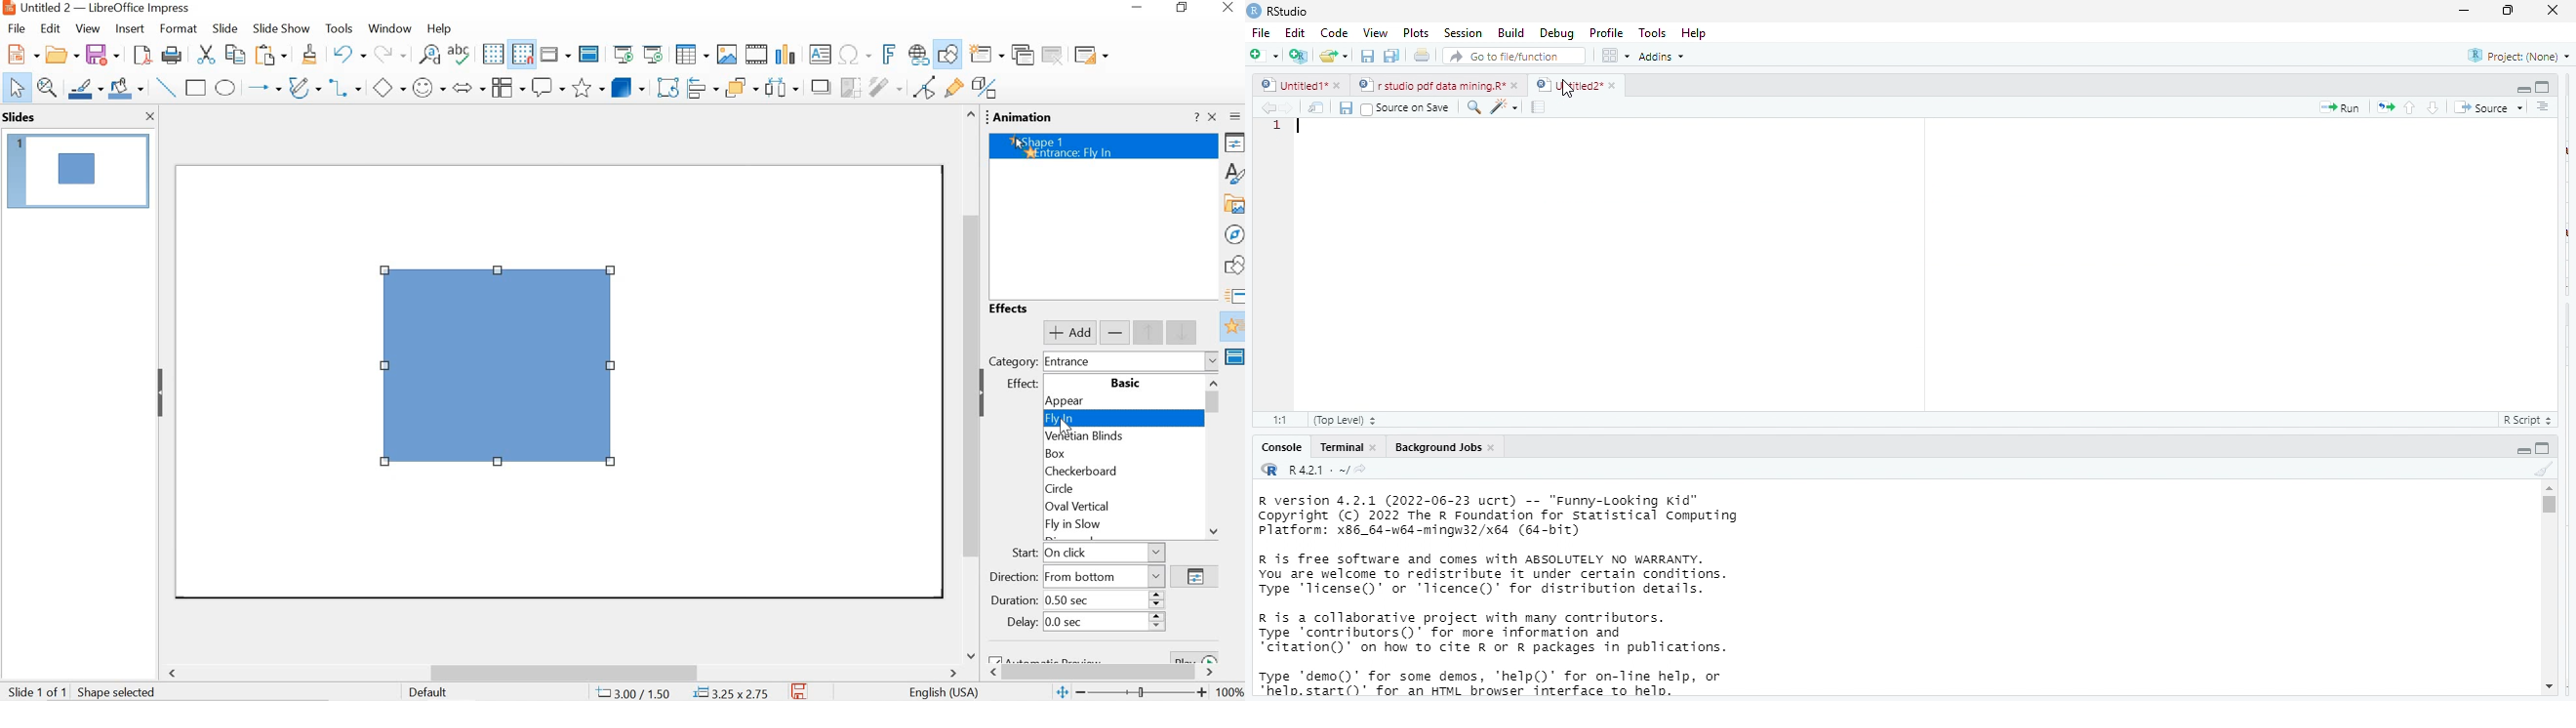  What do you see at coordinates (1280, 447) in the screenshot?
I see `console` at bounding box center [1280, 447].